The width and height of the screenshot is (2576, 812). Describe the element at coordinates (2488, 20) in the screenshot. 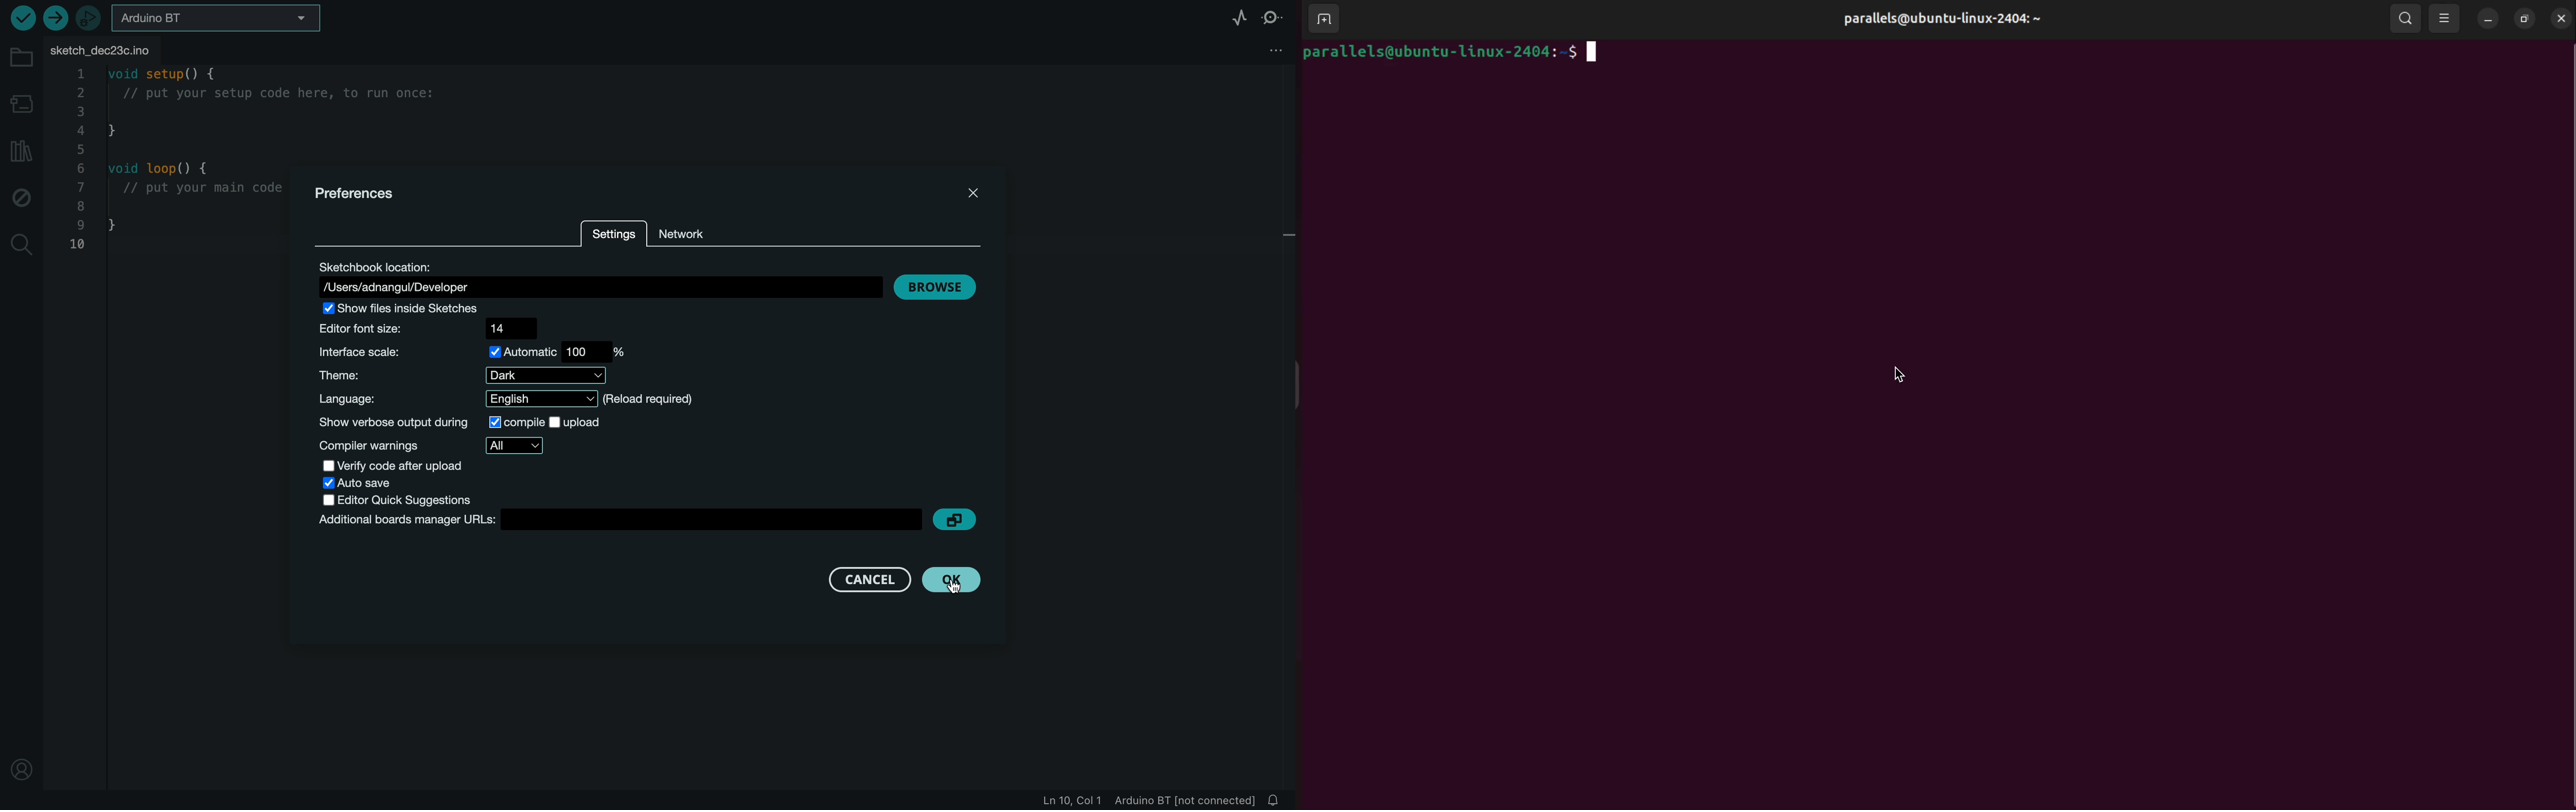

I see `minimize` at that location.